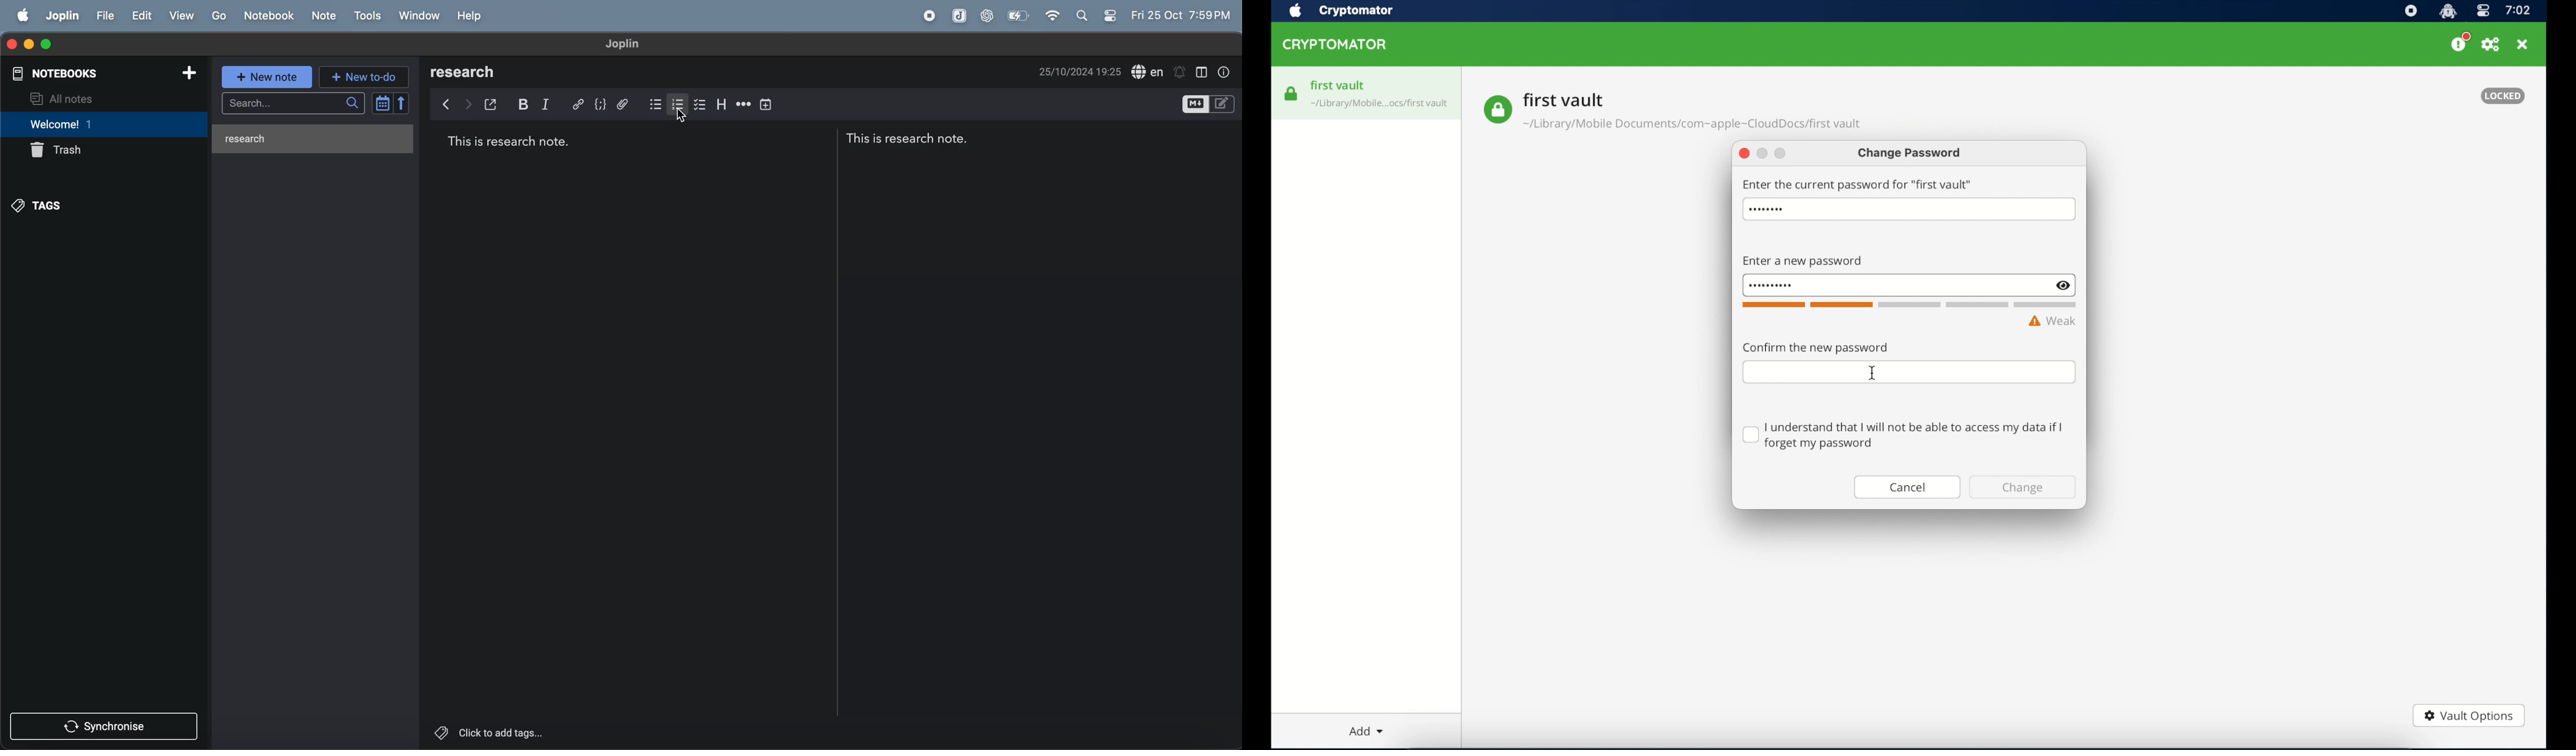  Describe the element at coordinates (600, 104) in the screenshot. I see `code` at that location.